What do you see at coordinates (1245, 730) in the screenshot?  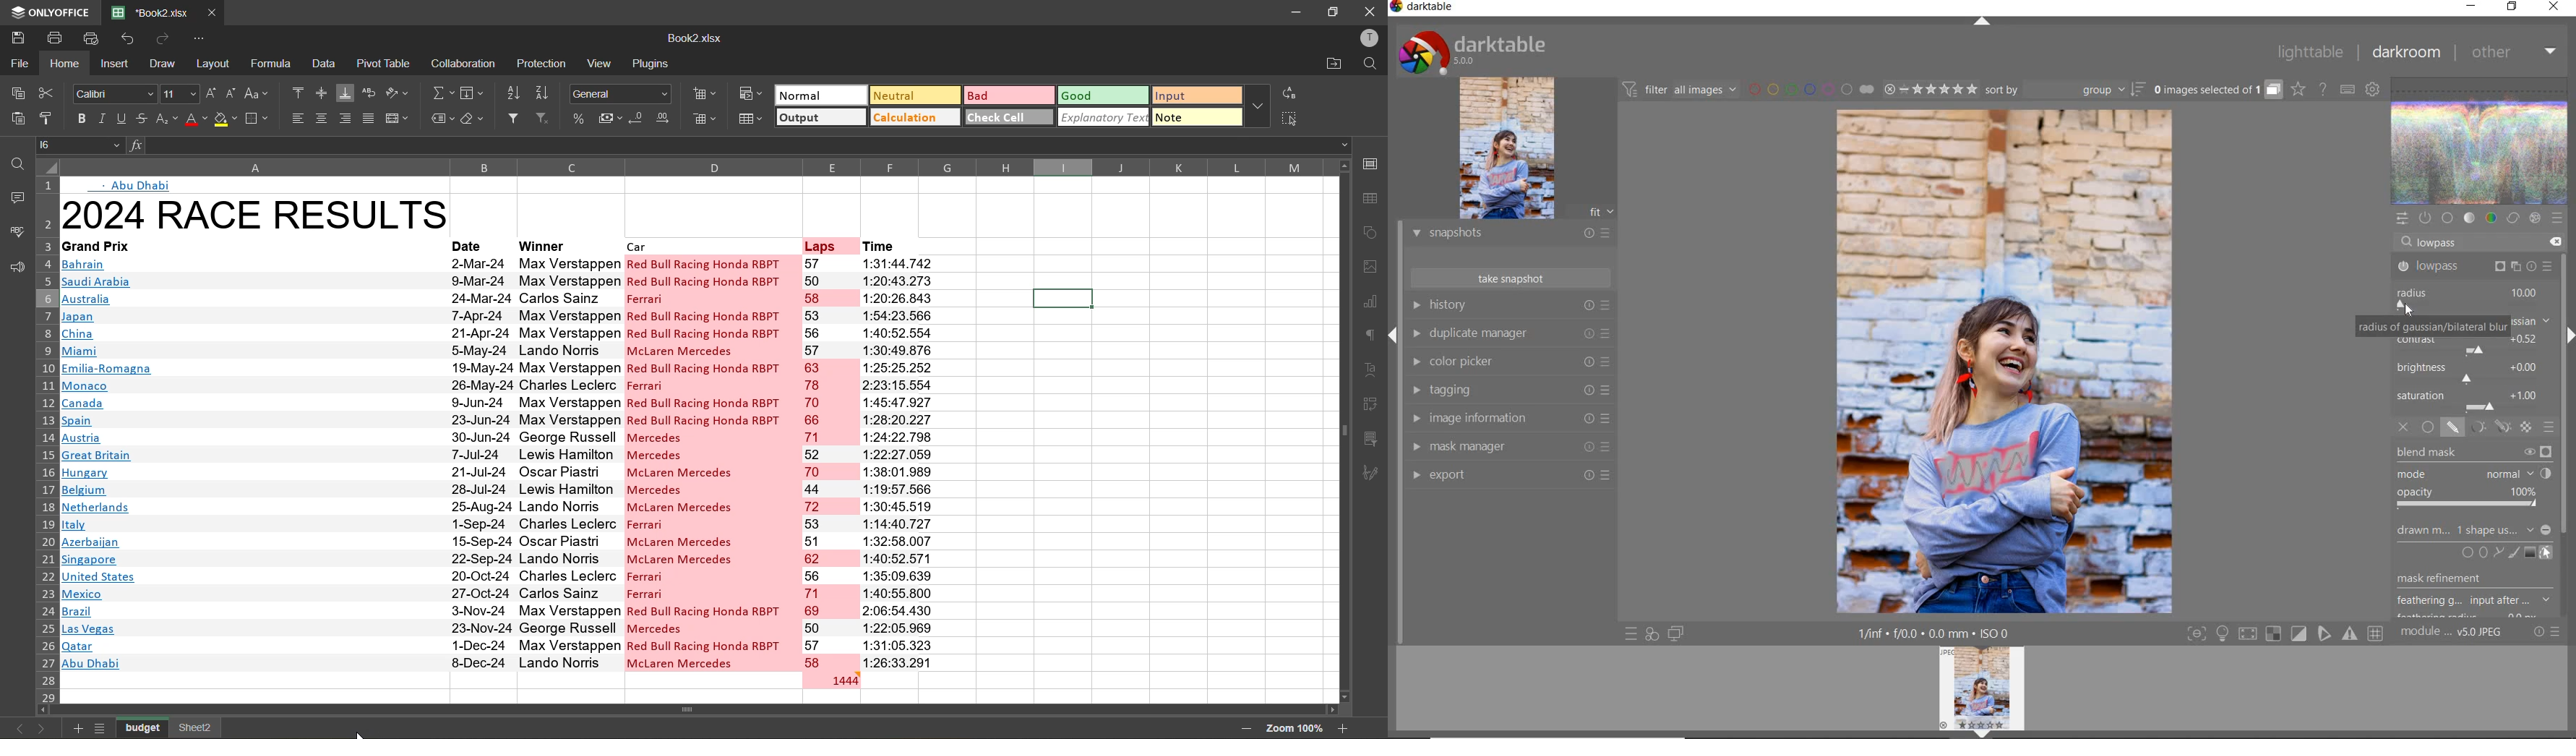 I see `zoom out` at bounding box center [1245, 730].